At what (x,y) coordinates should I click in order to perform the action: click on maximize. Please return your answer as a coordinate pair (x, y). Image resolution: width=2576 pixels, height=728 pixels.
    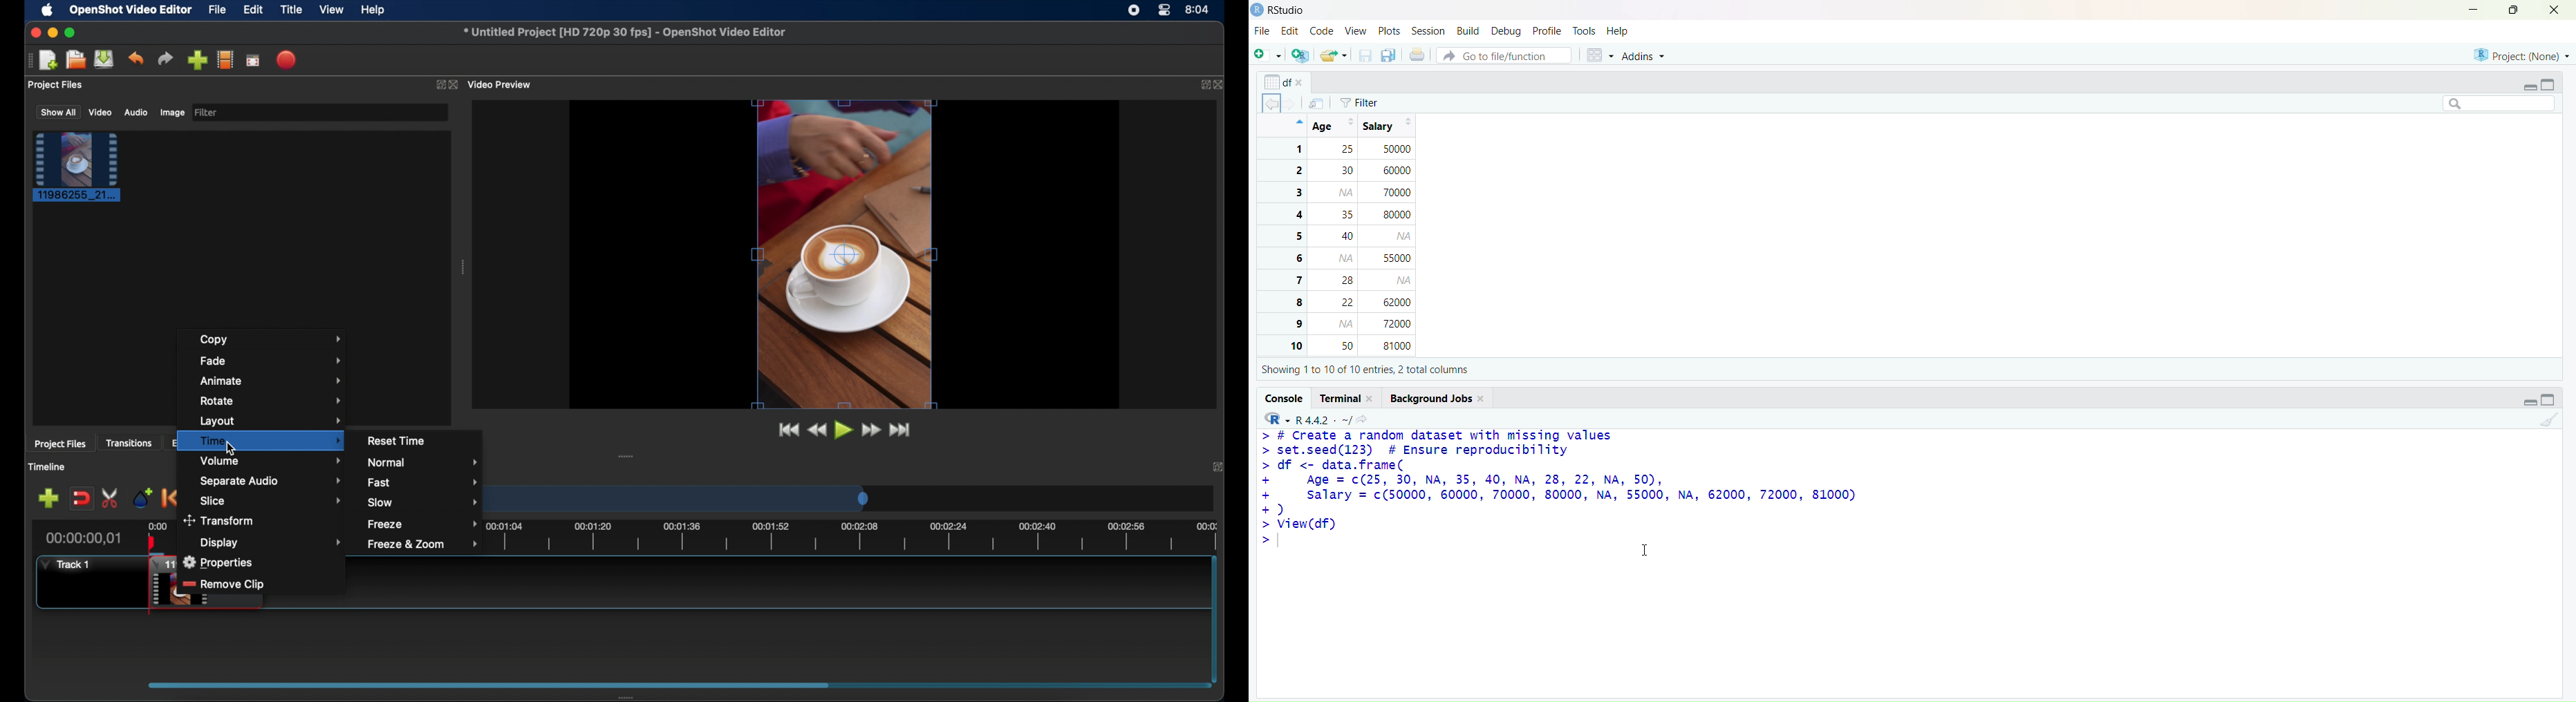
    Looking at the image, I should click on (2508, 10).